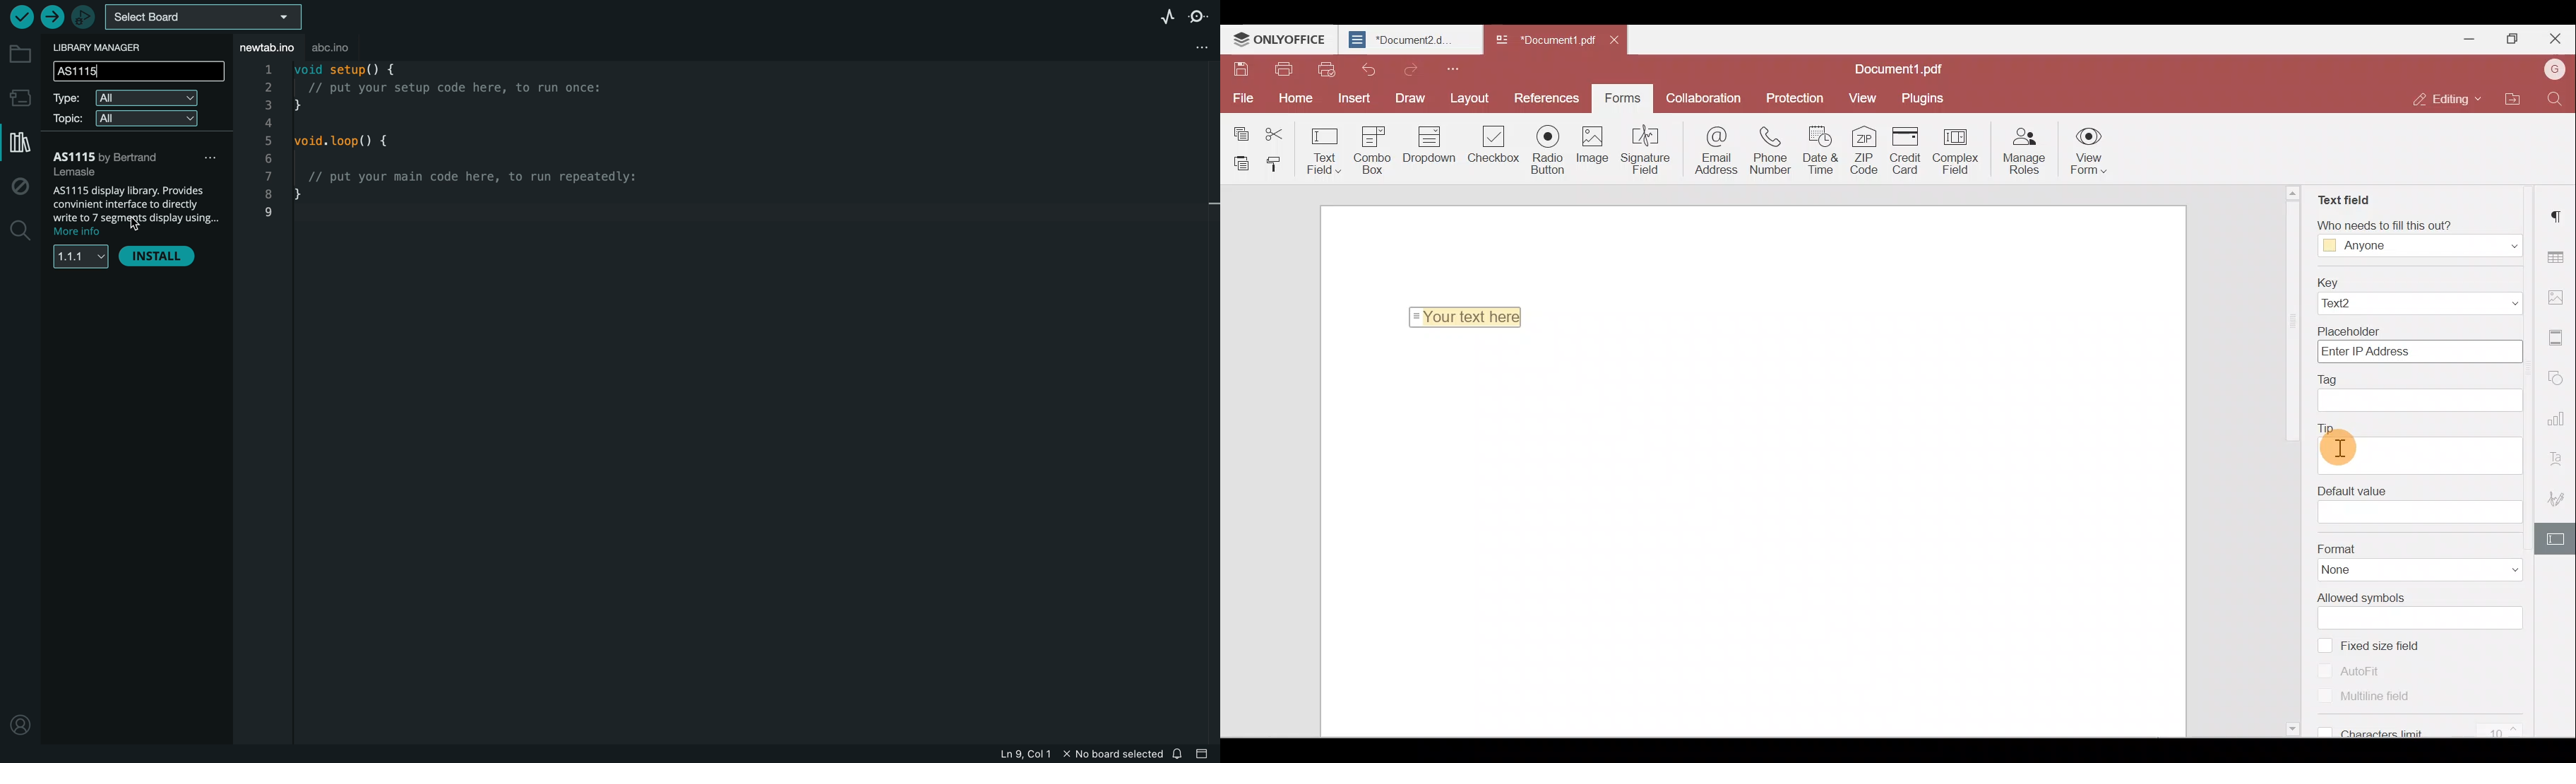 The image size is (2576, 784). Describe the element at coordinates (1327, 71) in the screenshot. I see `Quick print` at that location.